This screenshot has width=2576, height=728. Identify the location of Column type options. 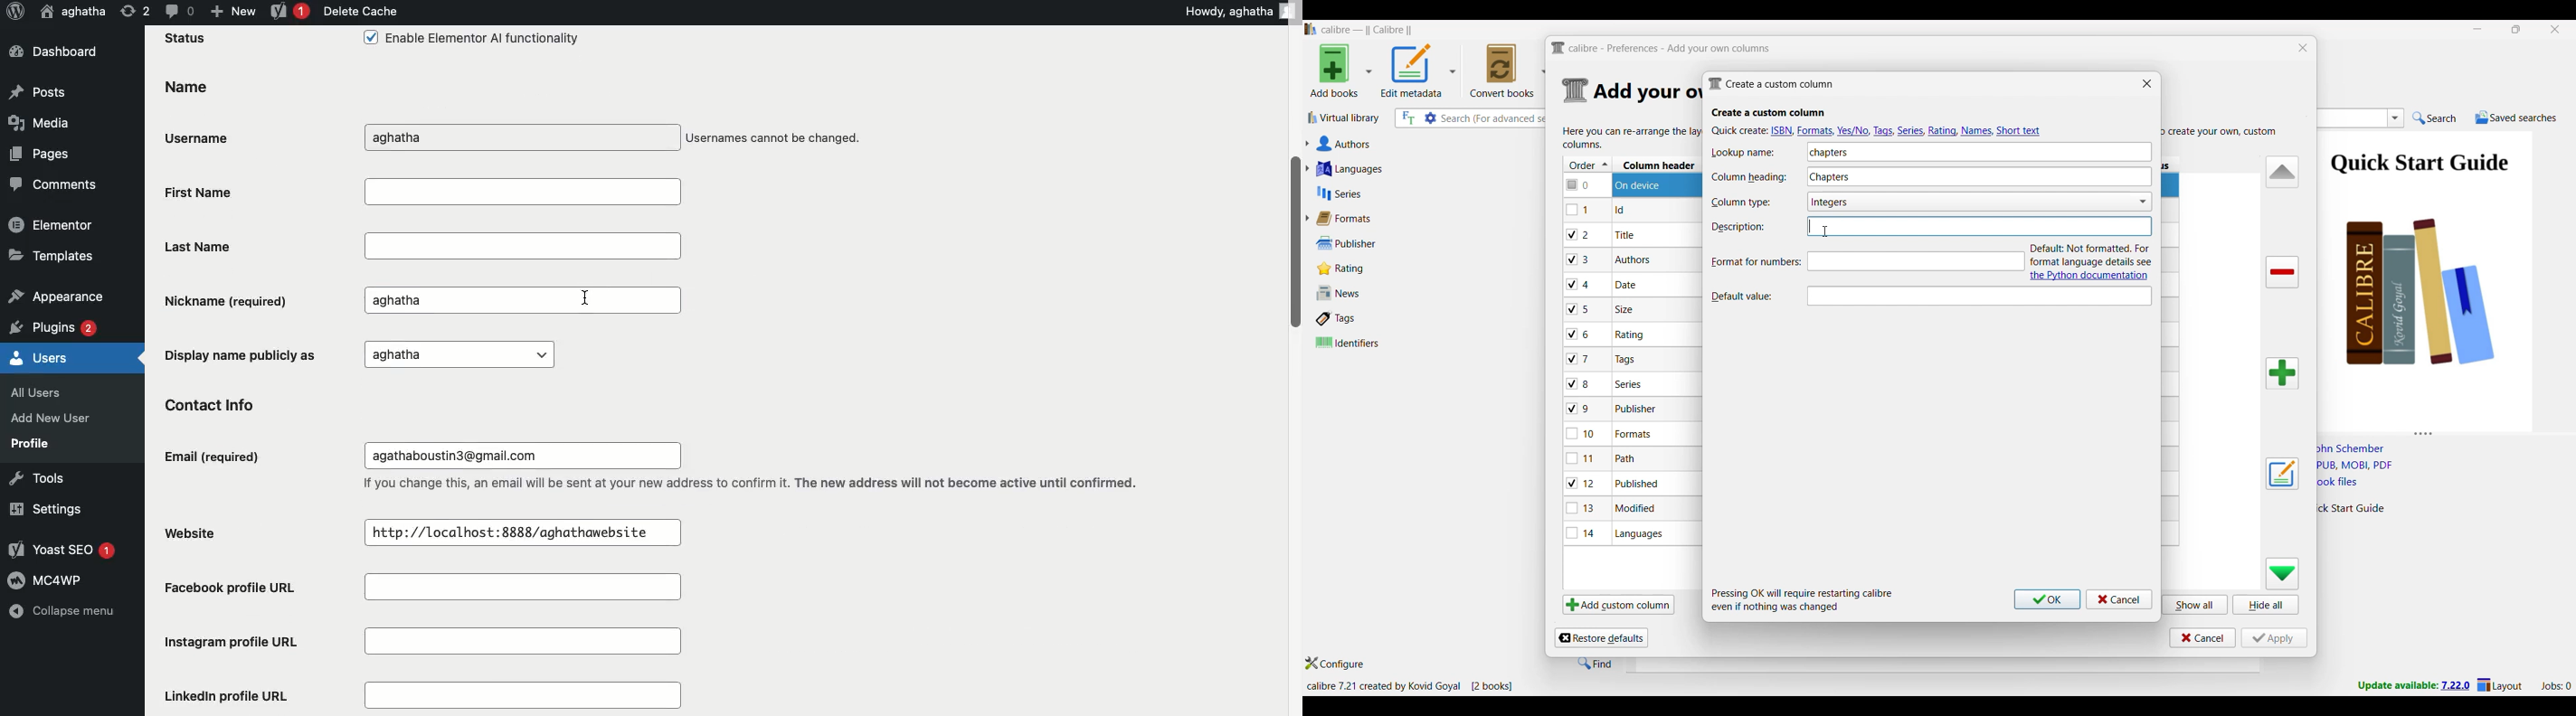
(1929, 203).